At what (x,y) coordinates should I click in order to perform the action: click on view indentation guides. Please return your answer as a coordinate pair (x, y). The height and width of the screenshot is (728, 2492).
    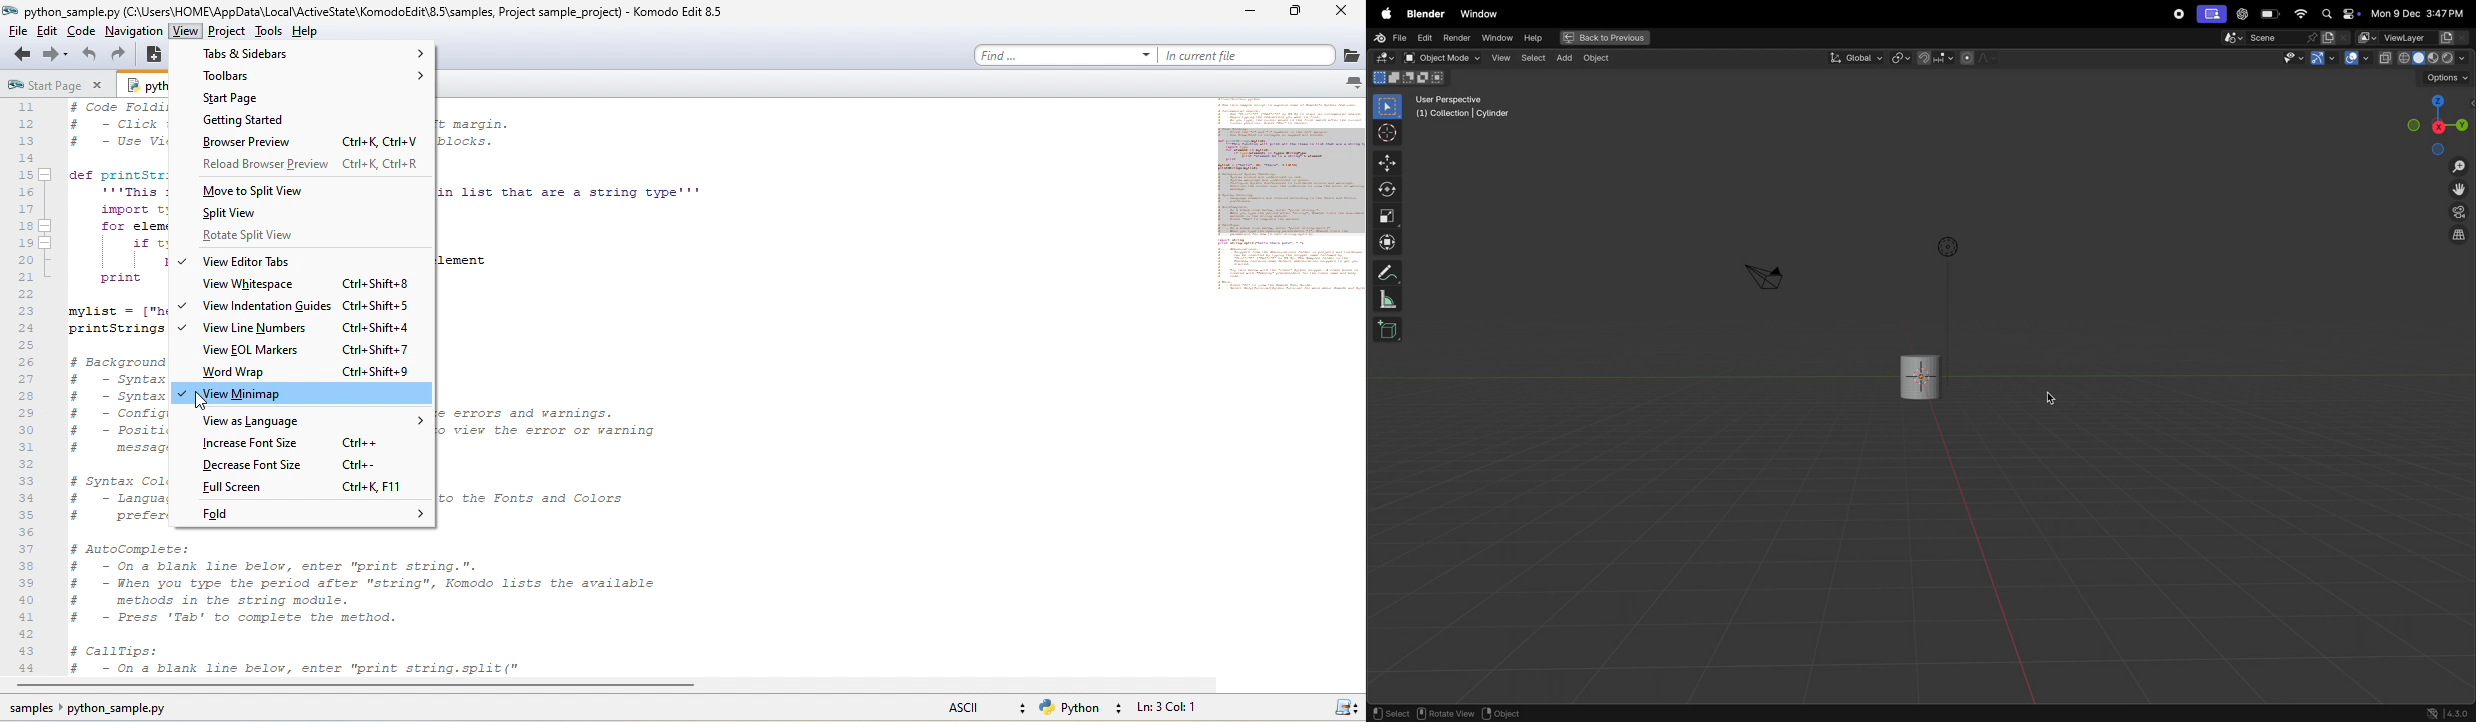
    Looking at the image, I should click on (295, 306).